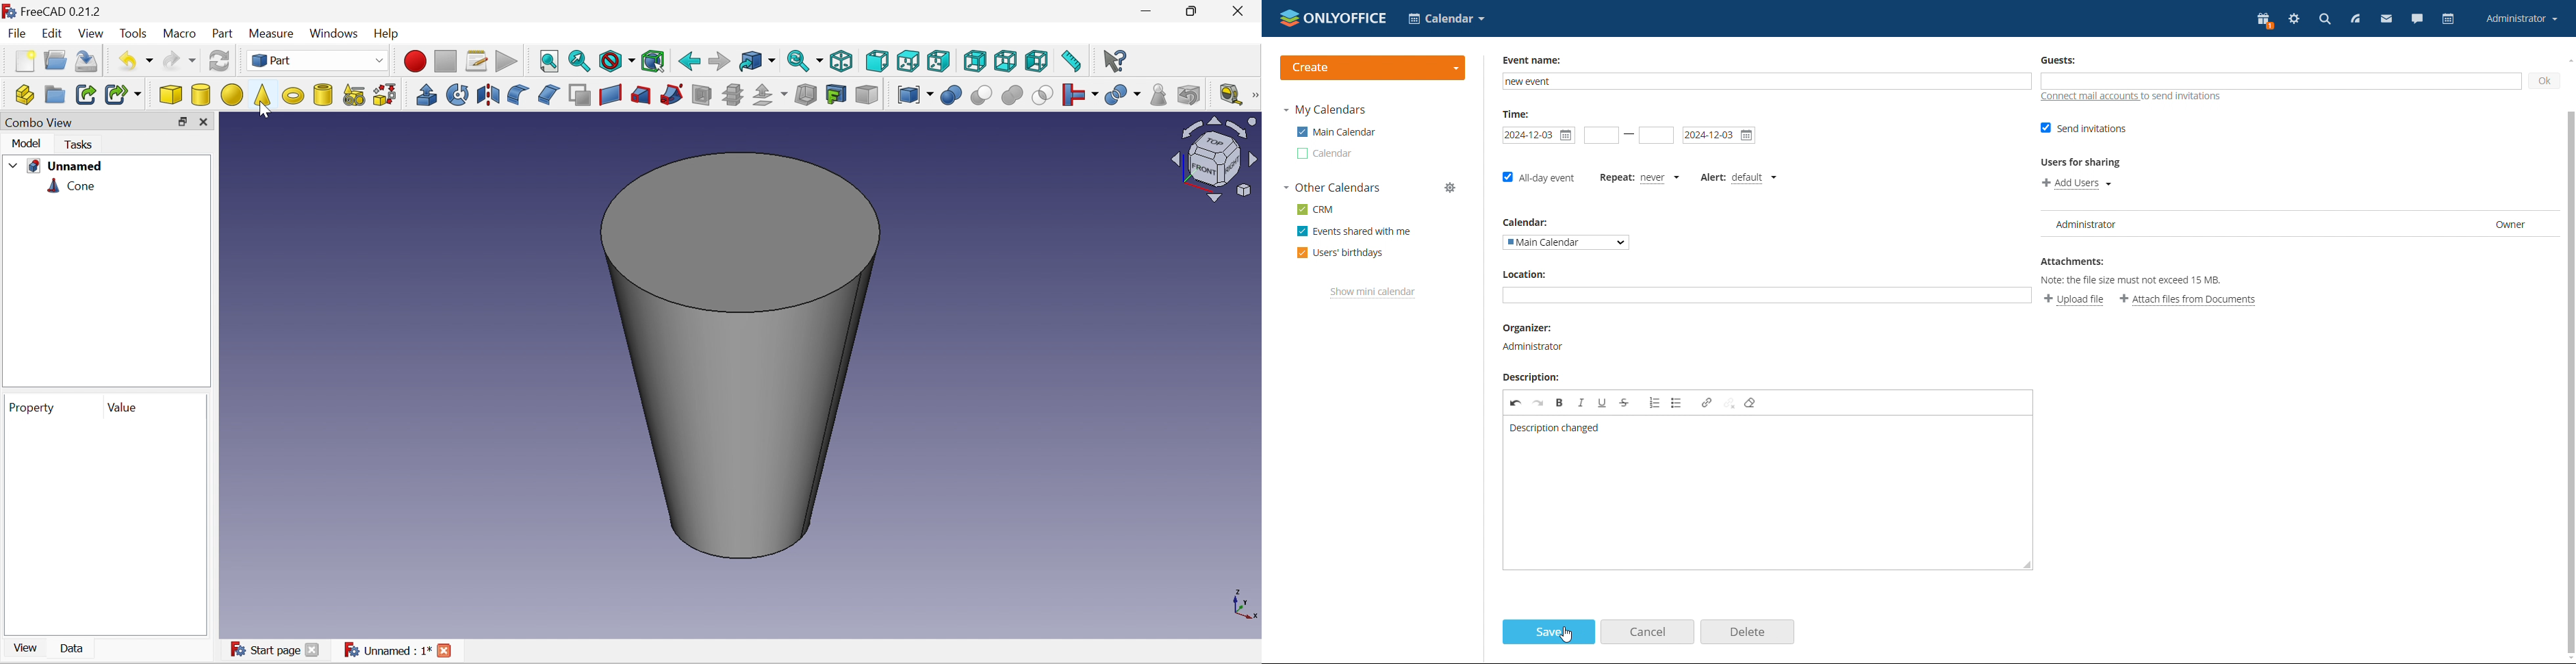 Image resolution: width=2576 pixels, height=672 pixels. Describe the element at coordinates (1006, 62) in the screenshot. I see `Bottom` at that location.